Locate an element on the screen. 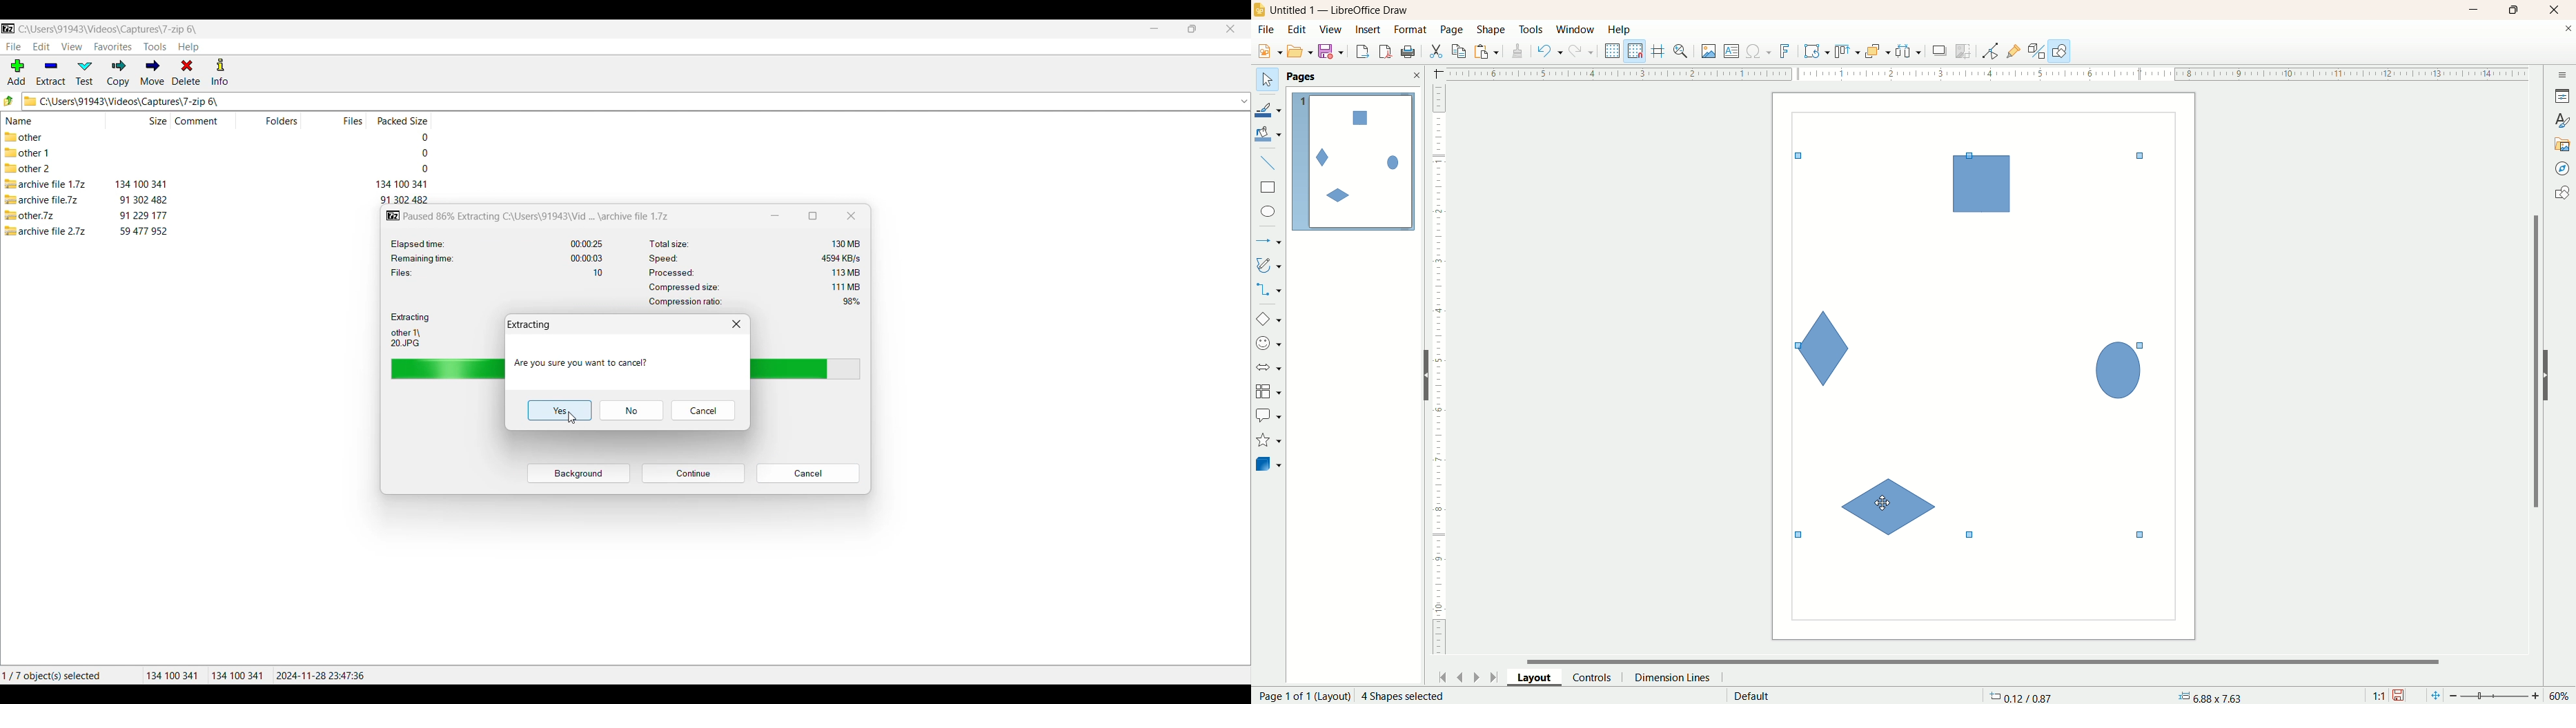  3dD object is located at coordinates (1268, 464).